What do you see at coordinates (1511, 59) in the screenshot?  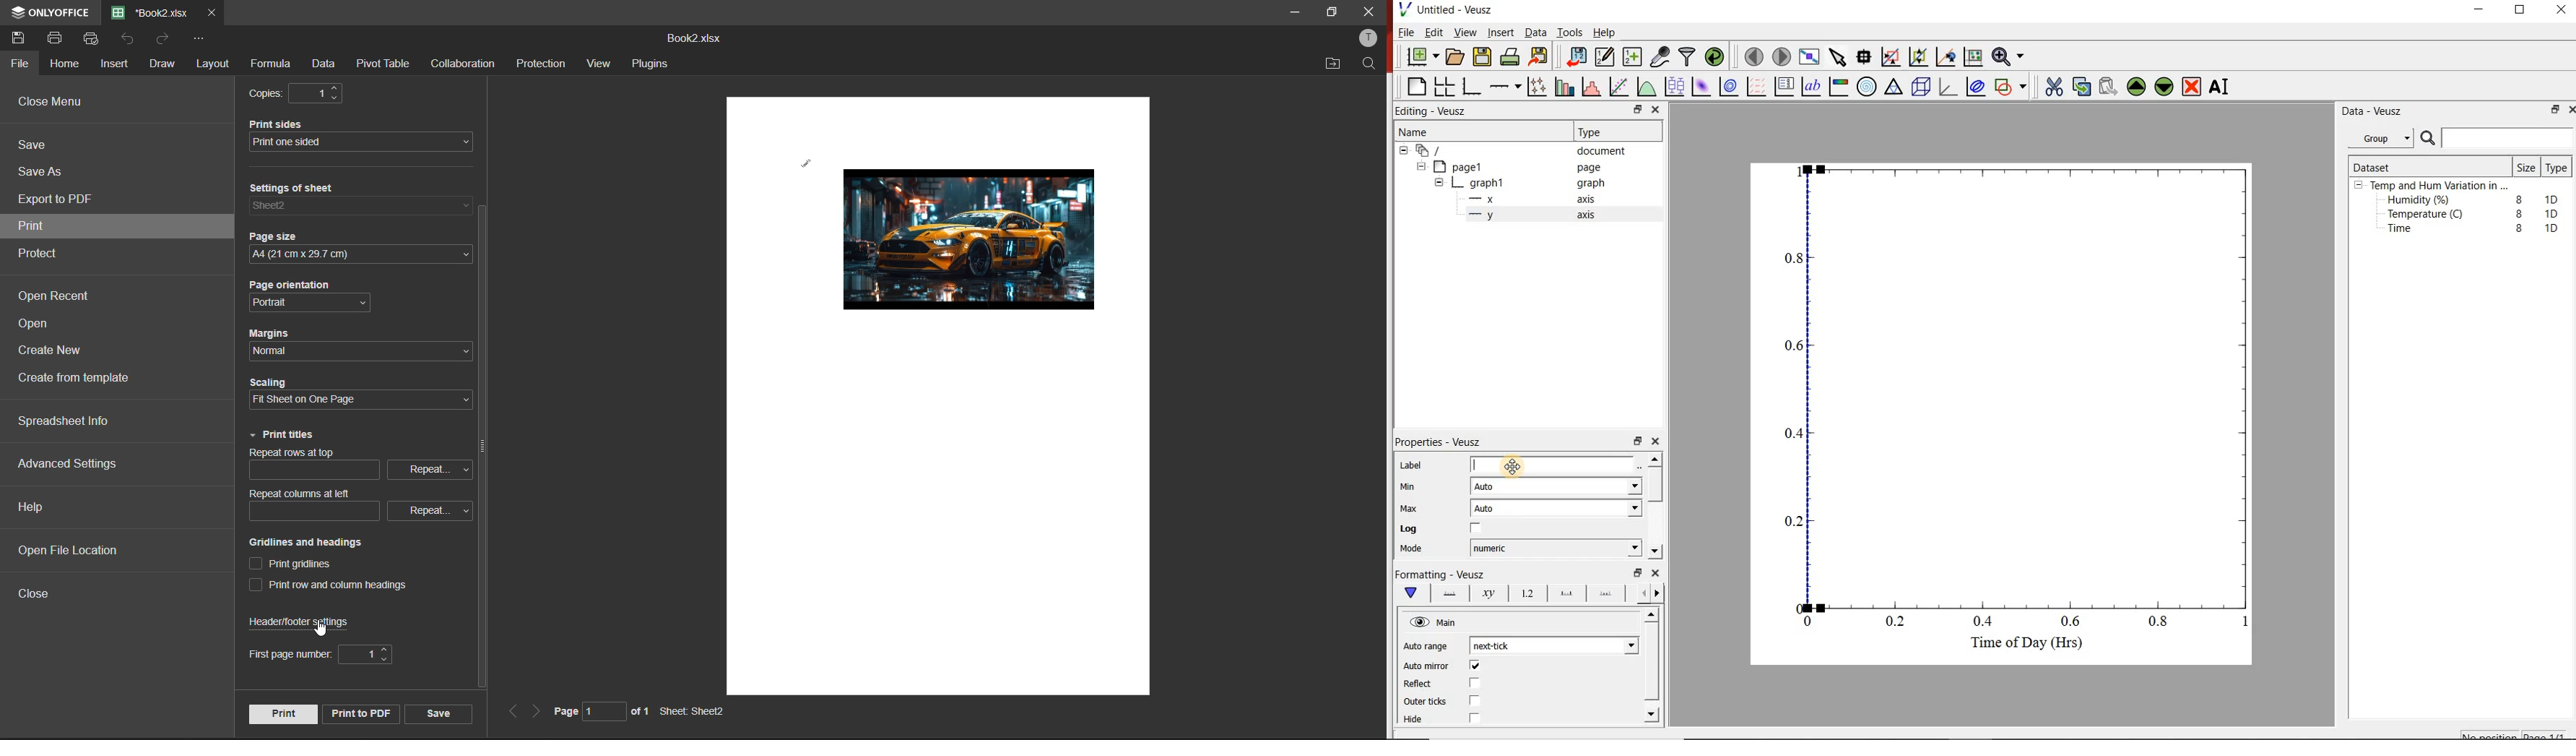 I see `print the document` at bounding box center [1511, 59].